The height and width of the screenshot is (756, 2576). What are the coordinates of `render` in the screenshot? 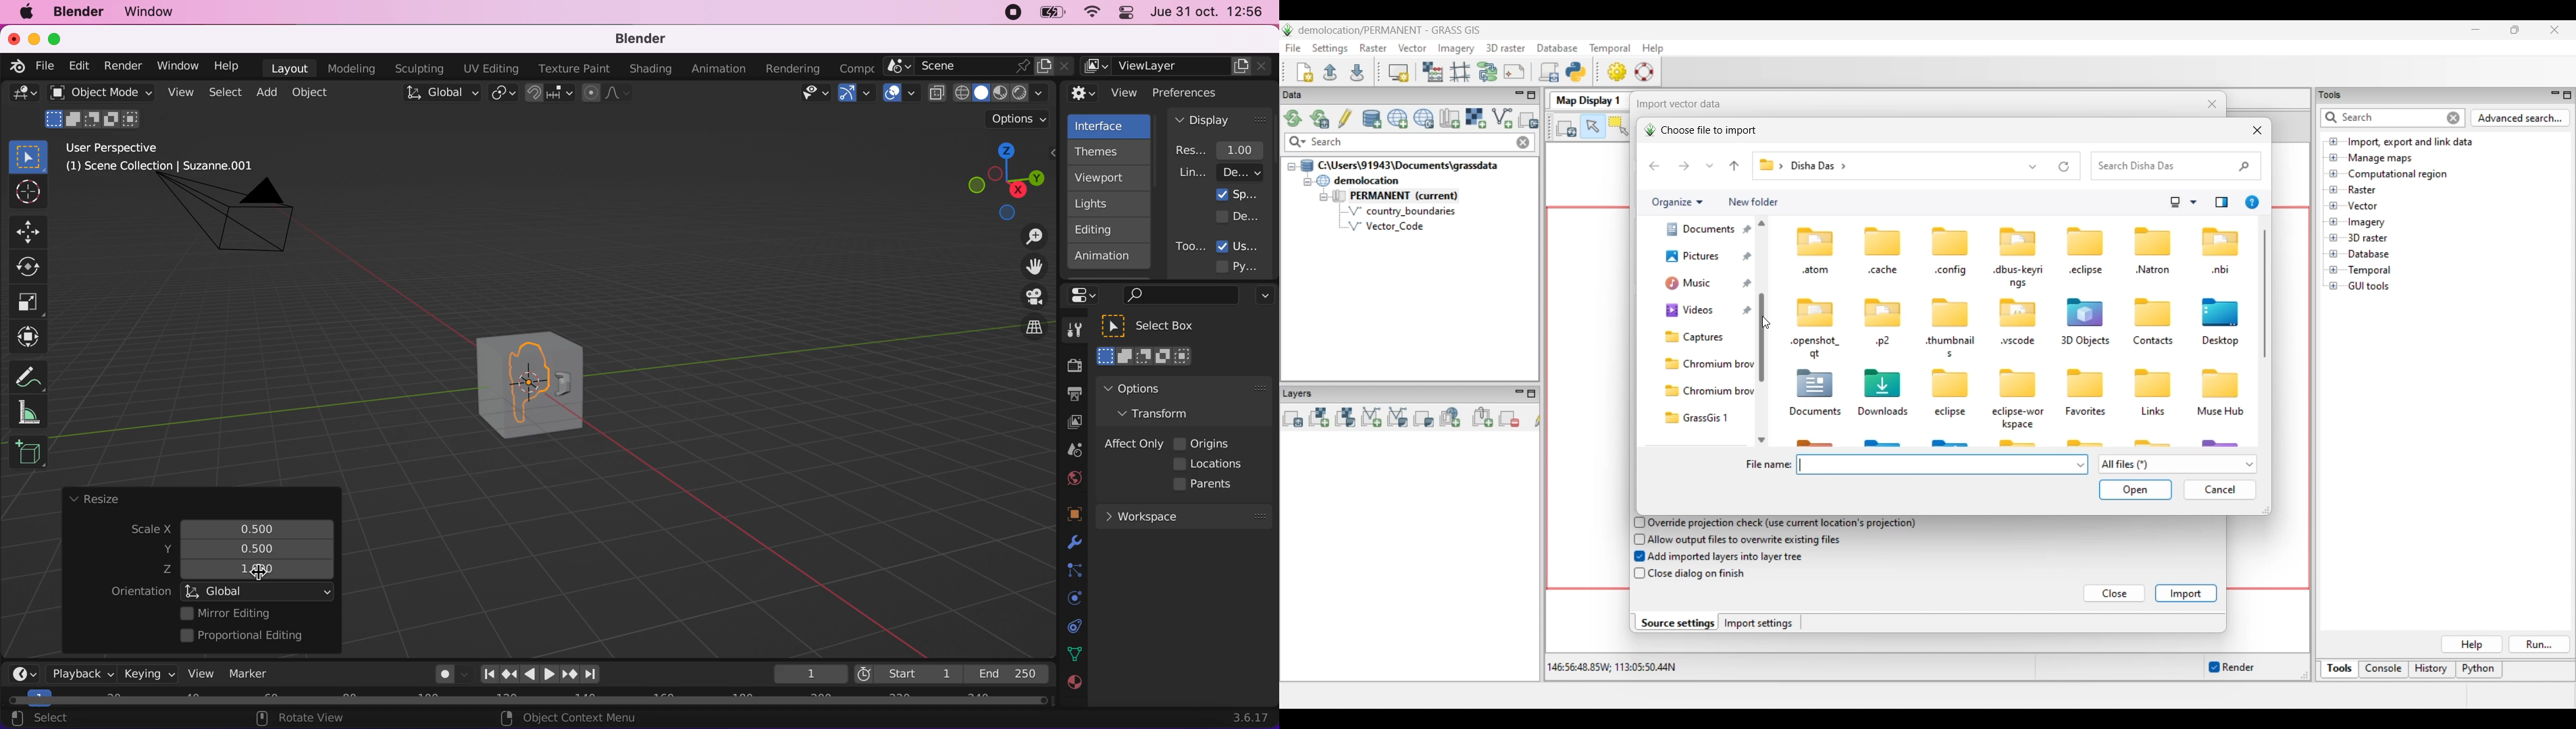 It's located at (123, 66).